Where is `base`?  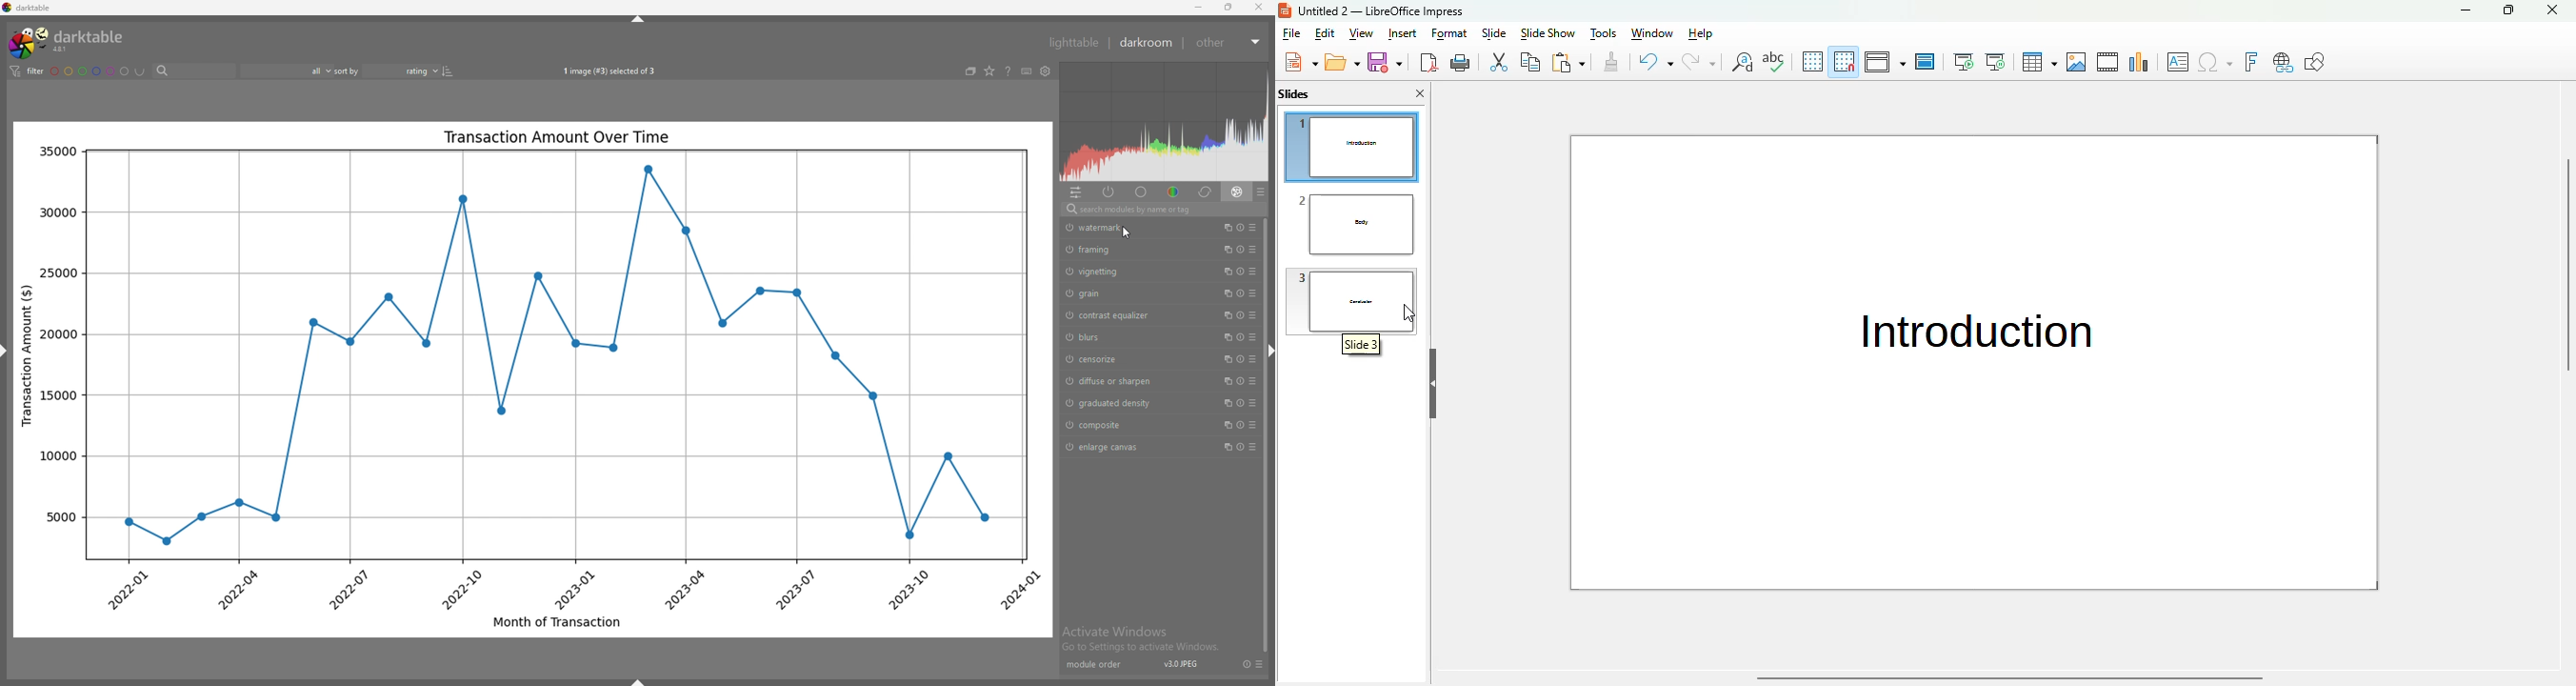 base is located at coordinates (1141, 191).